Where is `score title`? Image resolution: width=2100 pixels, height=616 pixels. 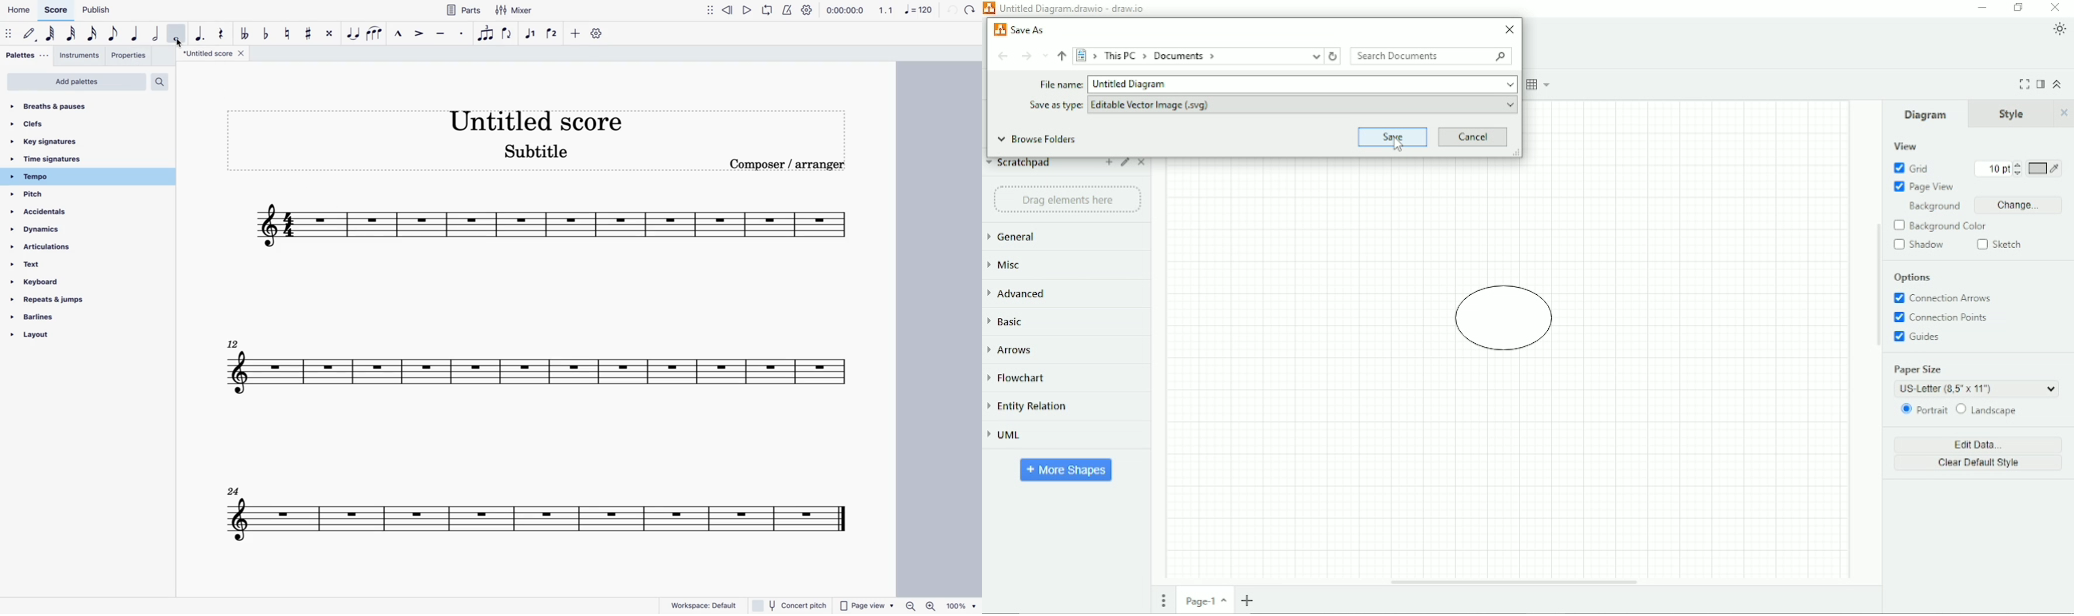
score title is located at coordinates (213, 55).